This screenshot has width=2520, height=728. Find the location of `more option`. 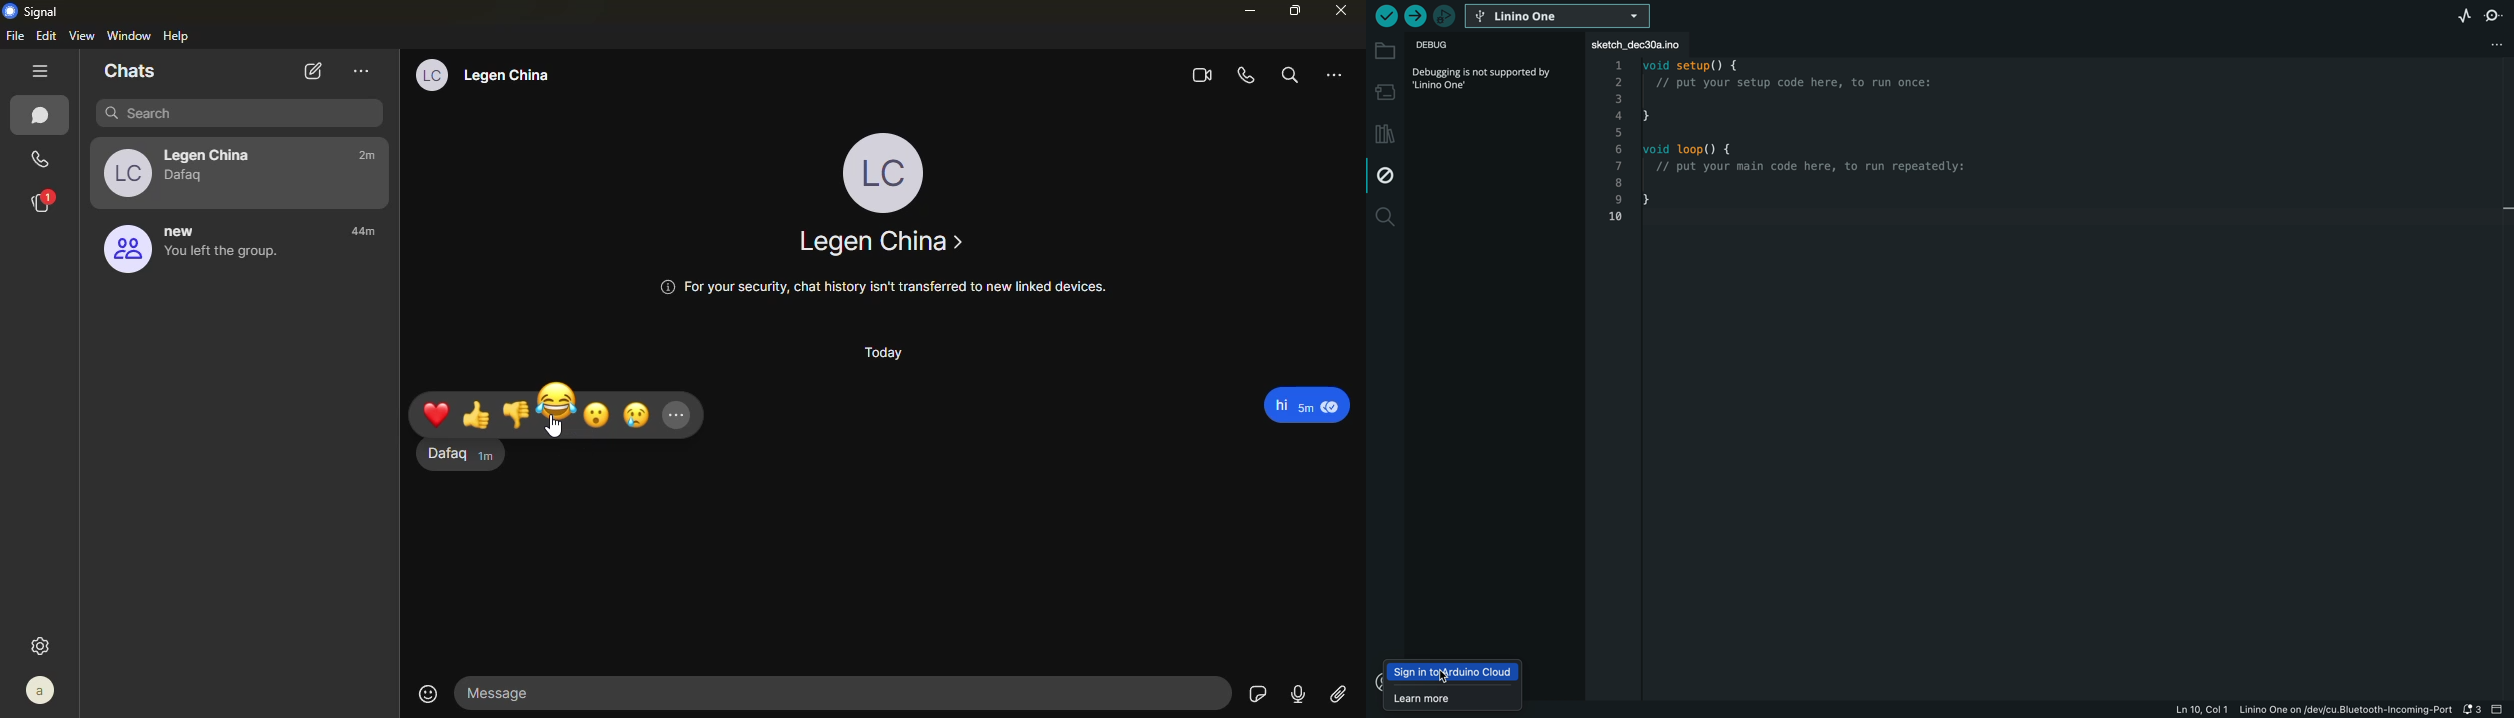

more option is located at coordinates (362, 70).